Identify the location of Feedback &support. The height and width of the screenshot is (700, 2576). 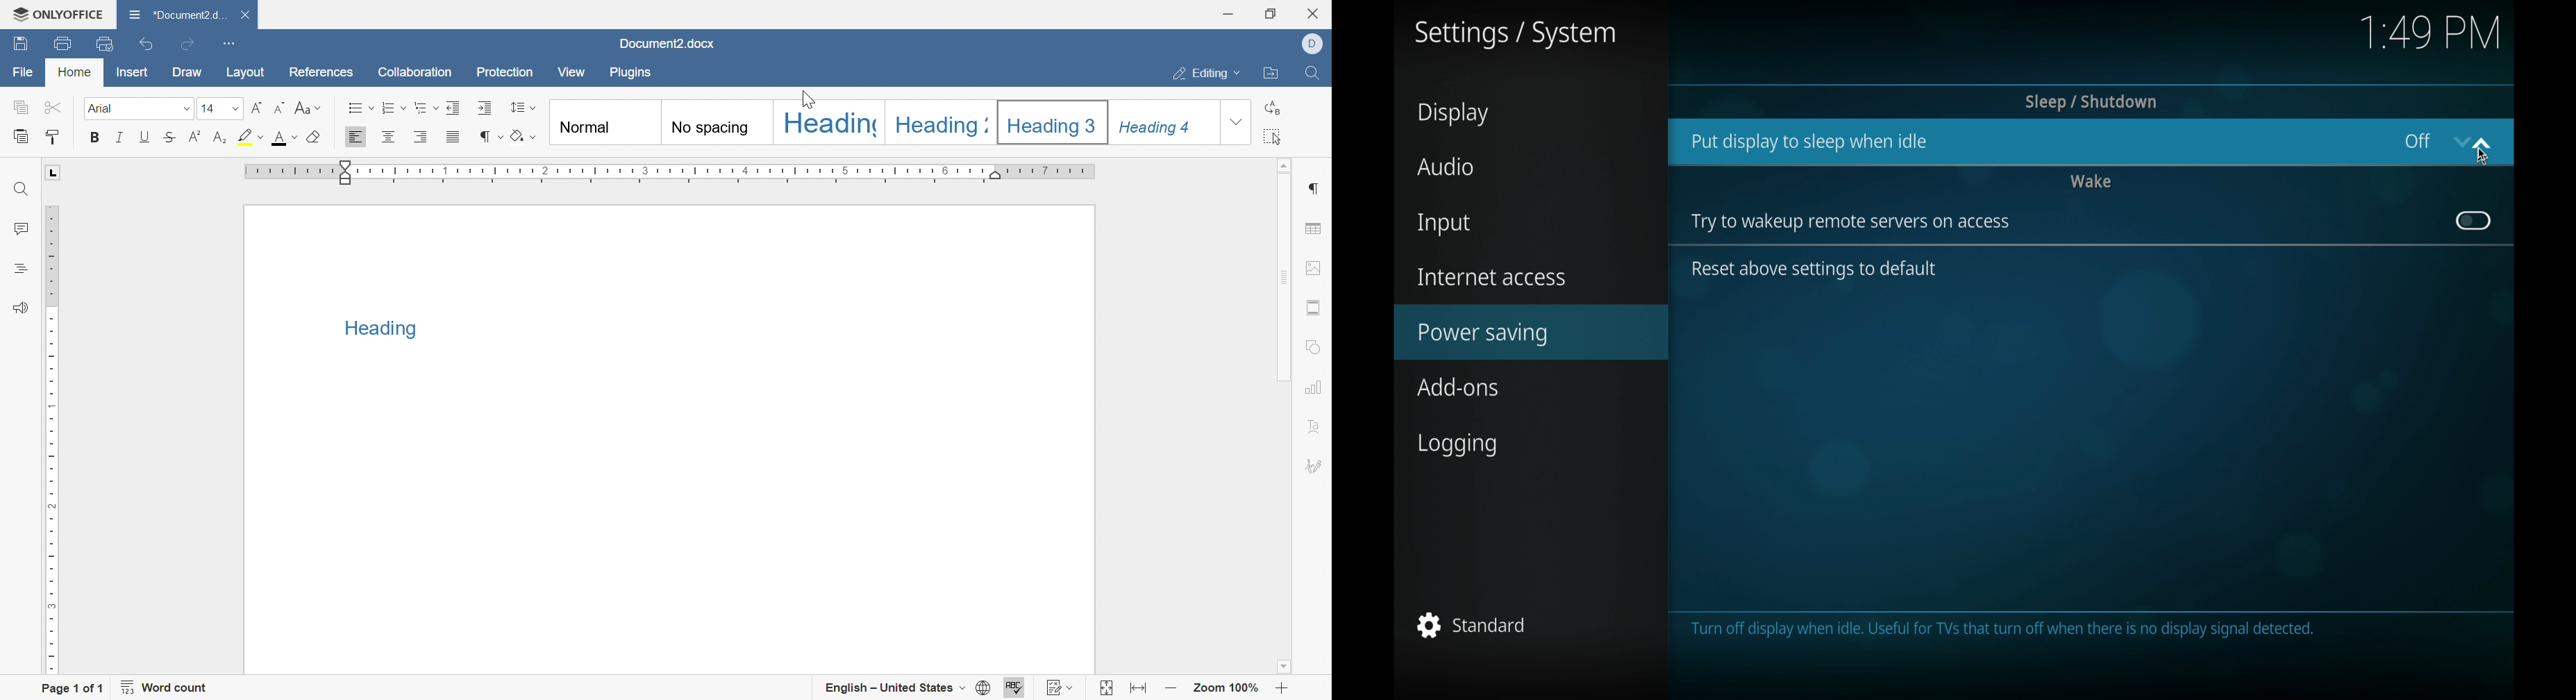
(23, 306).